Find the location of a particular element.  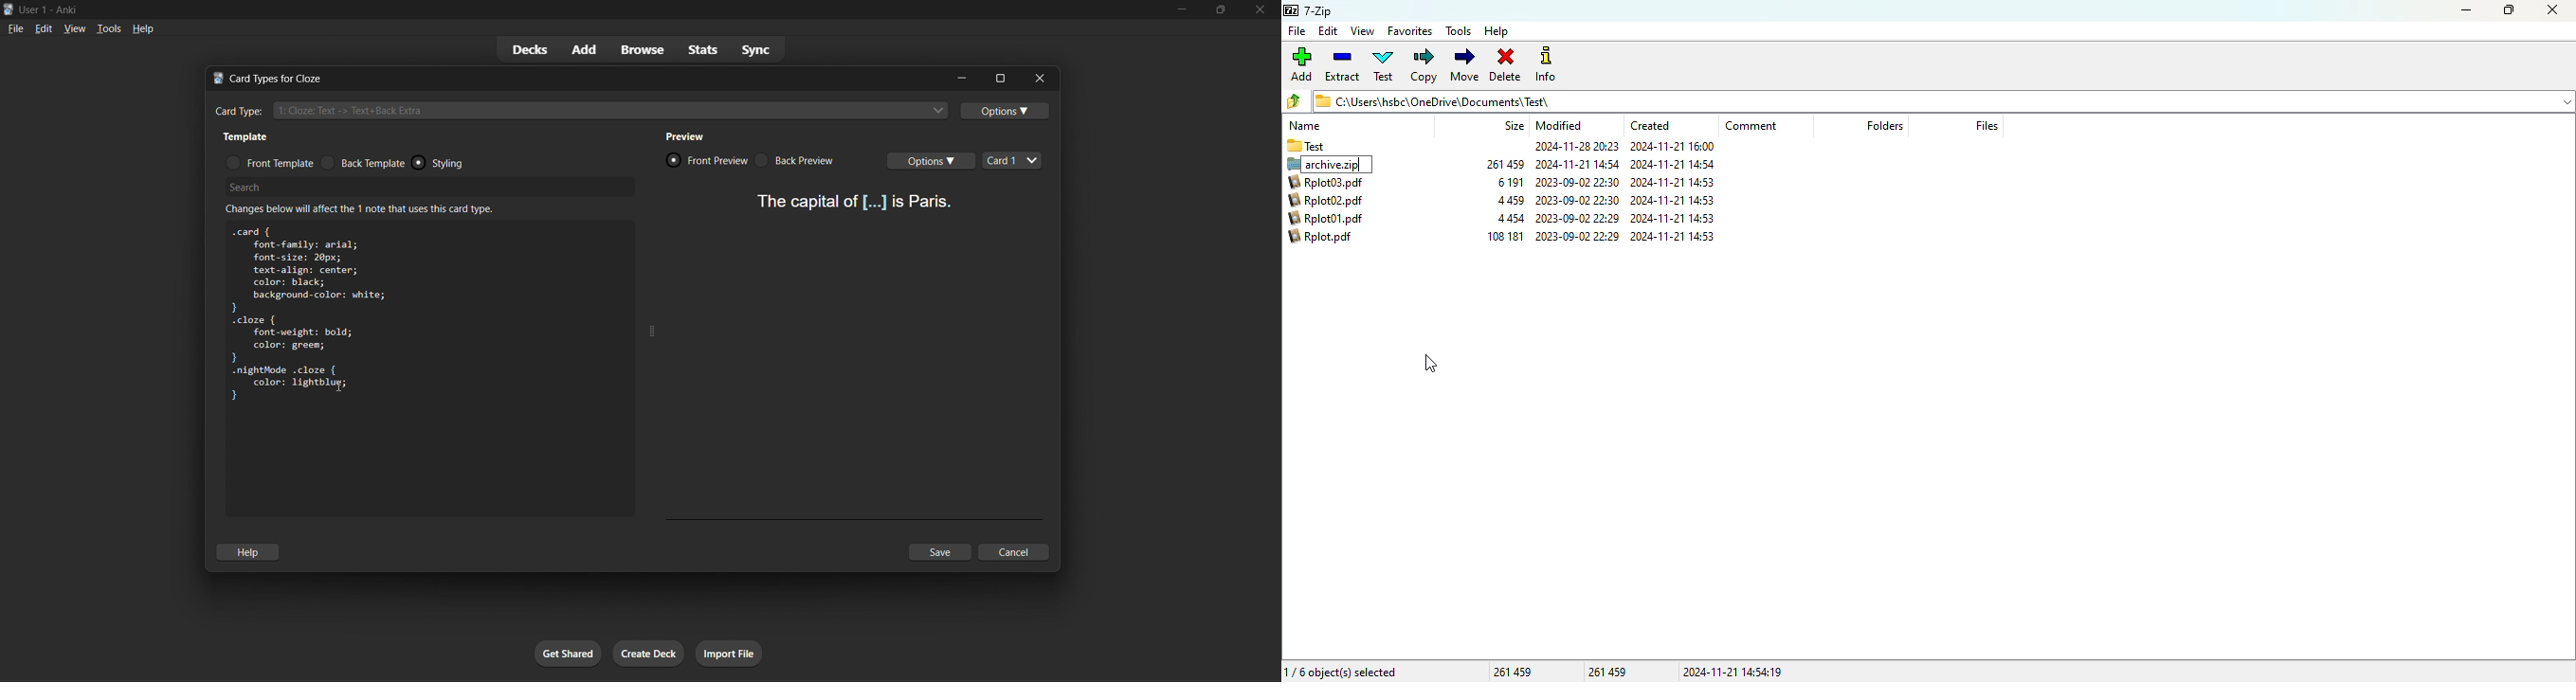

card types is located at coordinates (1012, 159).